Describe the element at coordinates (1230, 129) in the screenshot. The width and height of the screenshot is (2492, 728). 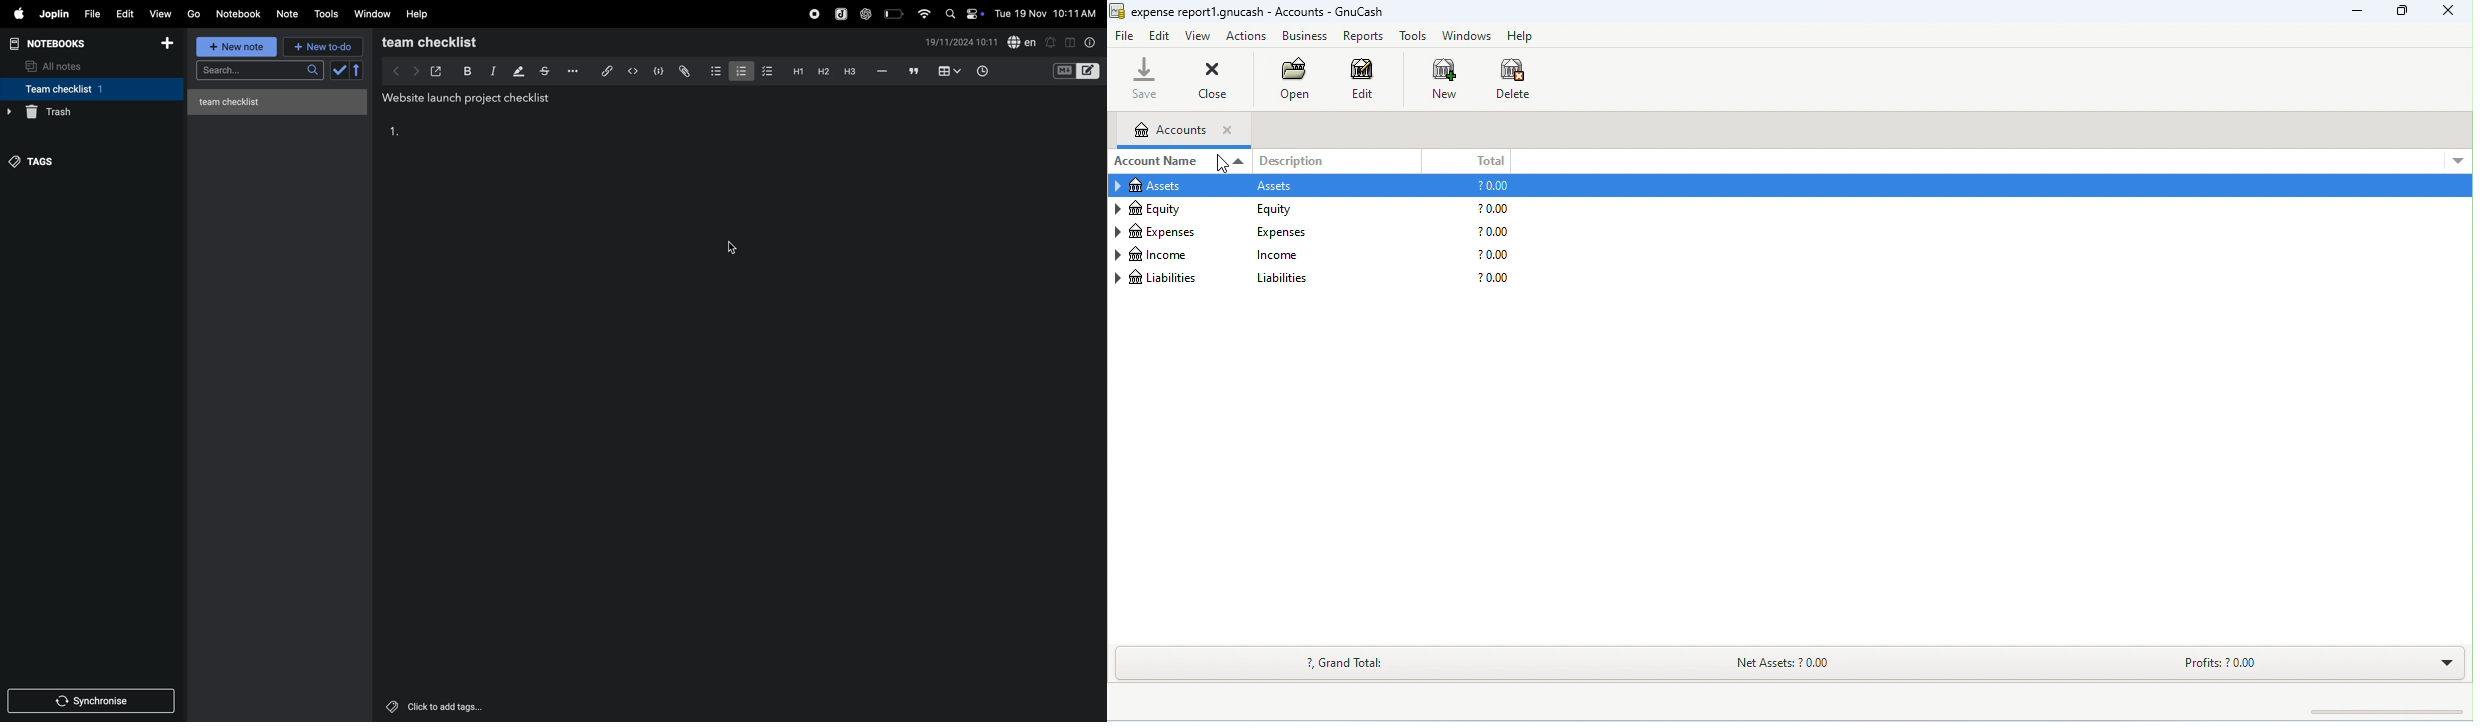
I see `close` at that location.